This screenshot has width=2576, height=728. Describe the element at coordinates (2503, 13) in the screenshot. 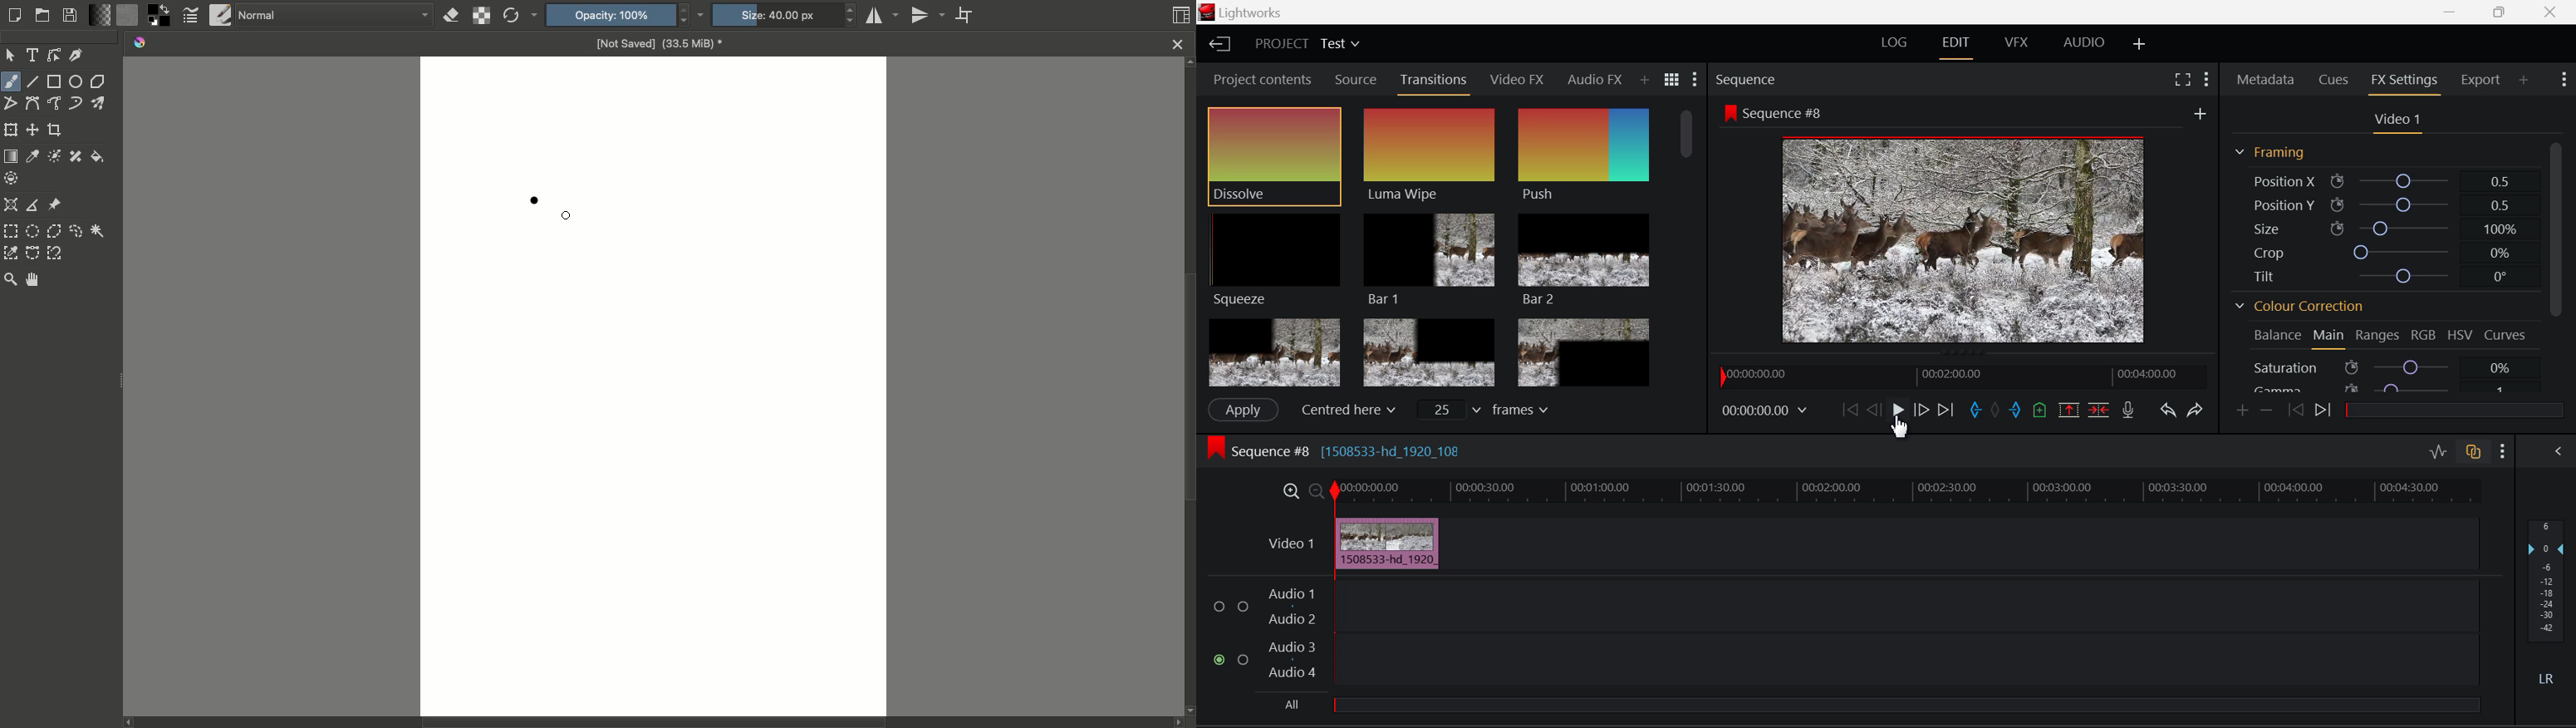

I see `Minimize` at that location.